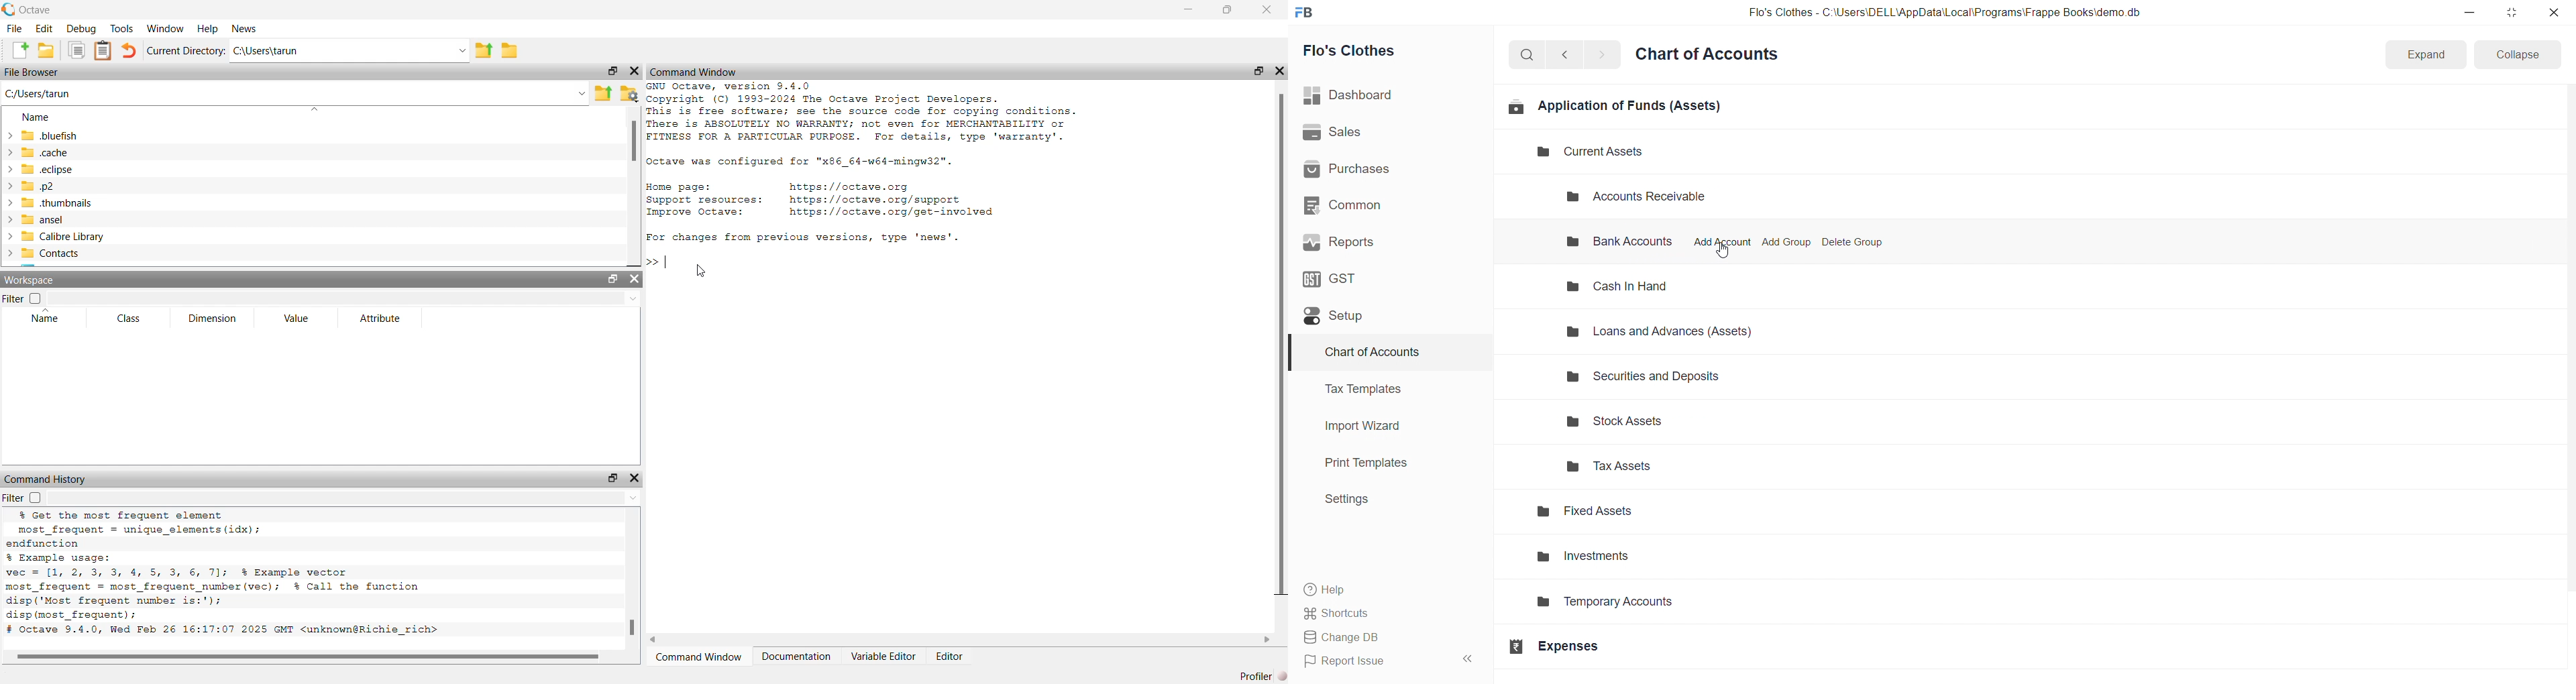 The image size is (2576, 700). What do you see at coordinates (8, 219) in the screenshot?
I see `expand/collapse` at bounding box center [8, 219].